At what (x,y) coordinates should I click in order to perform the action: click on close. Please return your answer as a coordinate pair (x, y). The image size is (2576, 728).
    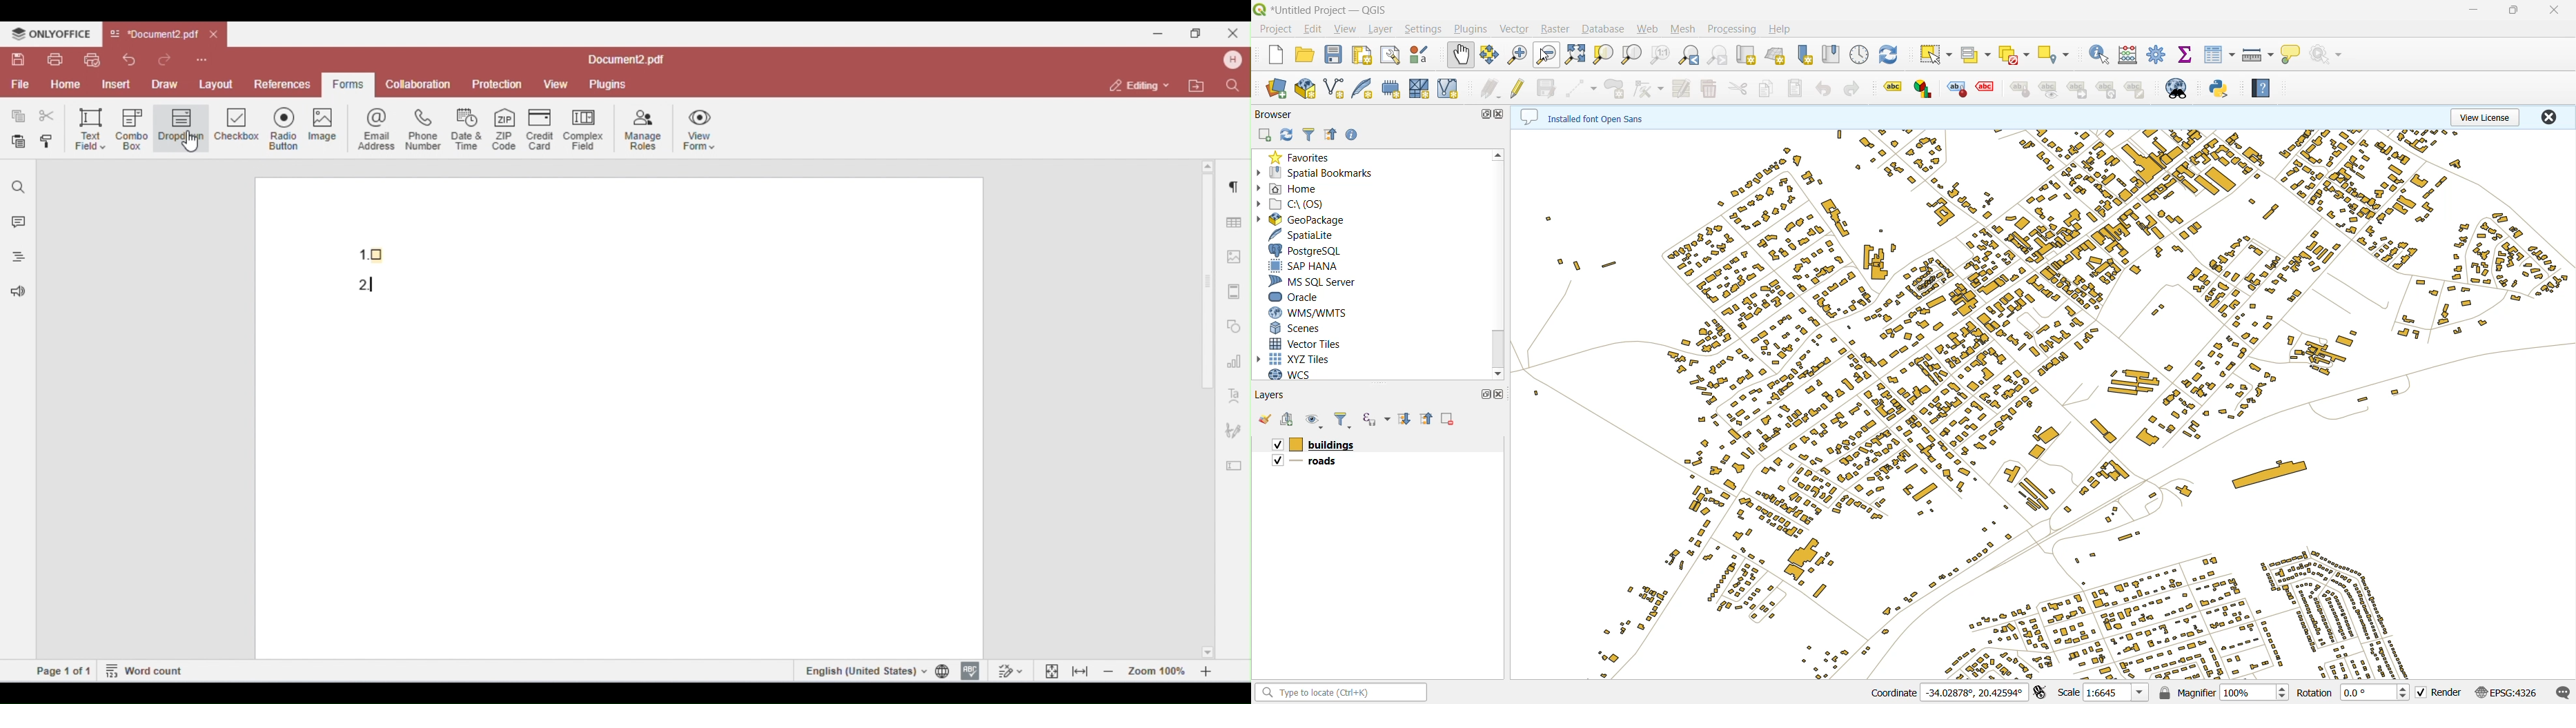
    Looking at the image, I should click on (2559, 11).